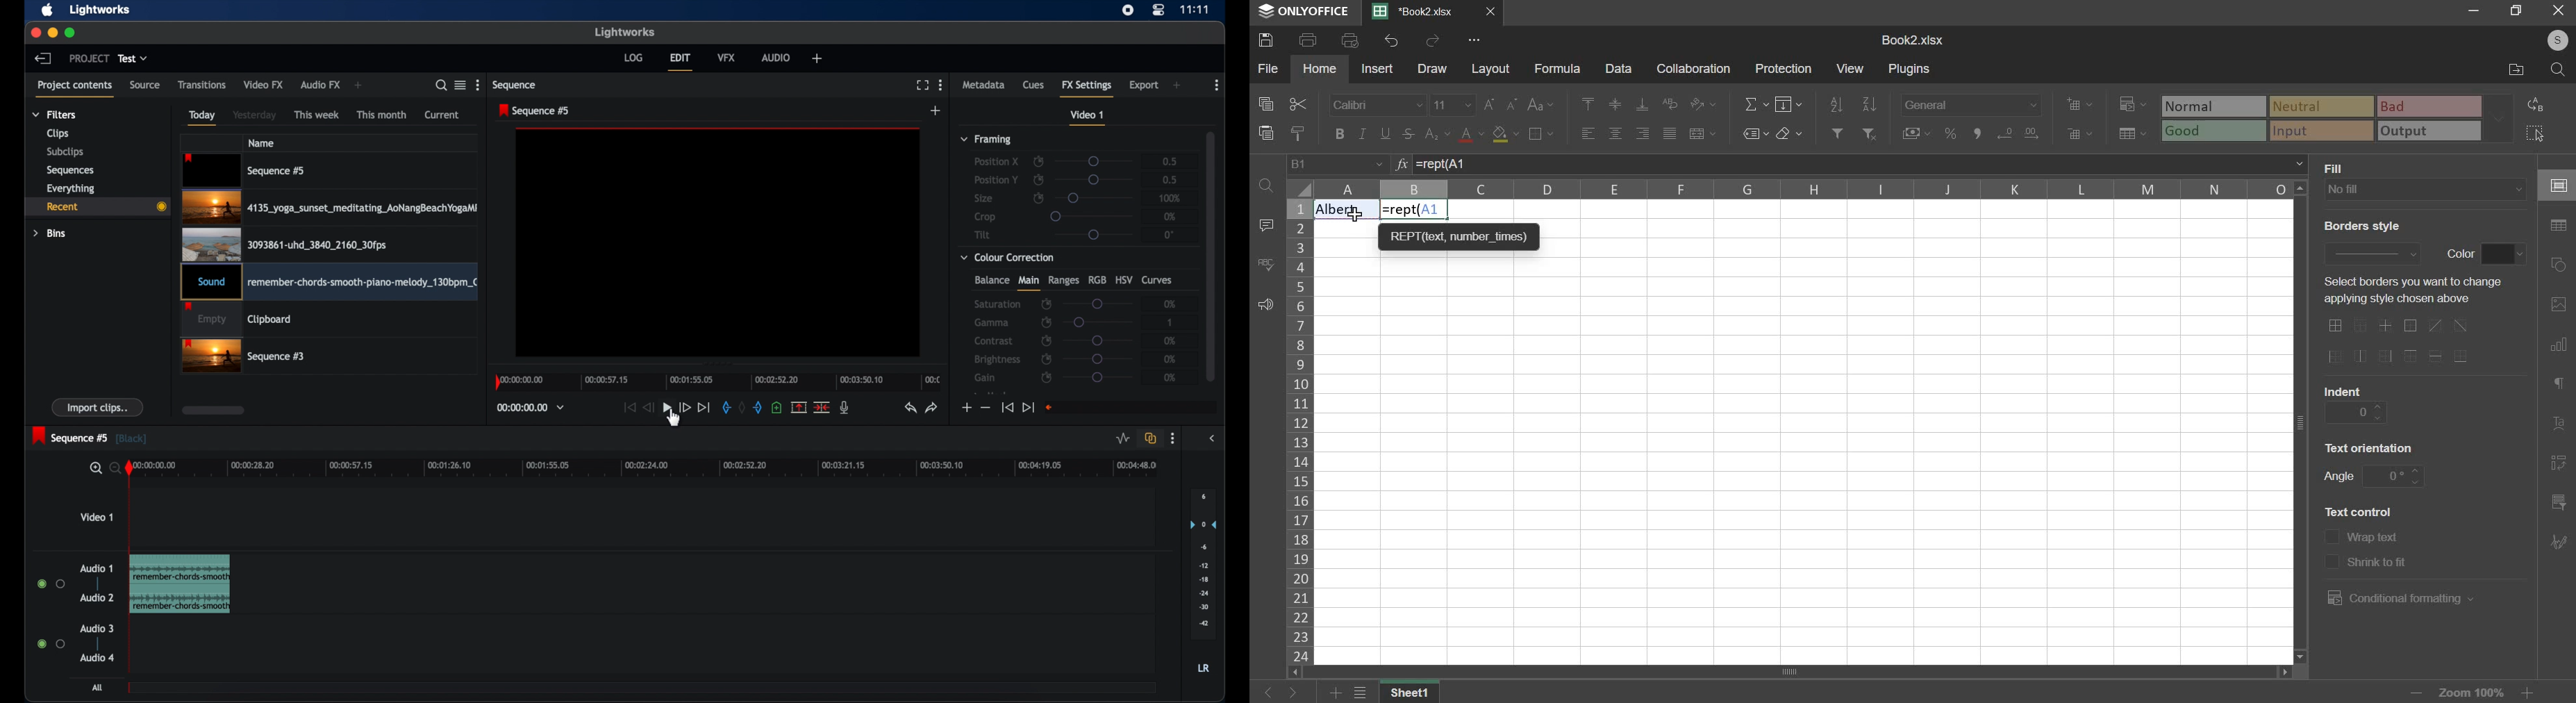  Describe the element at coordinates (653, 469) in the screenshot. I see `timeline scale` at that location.